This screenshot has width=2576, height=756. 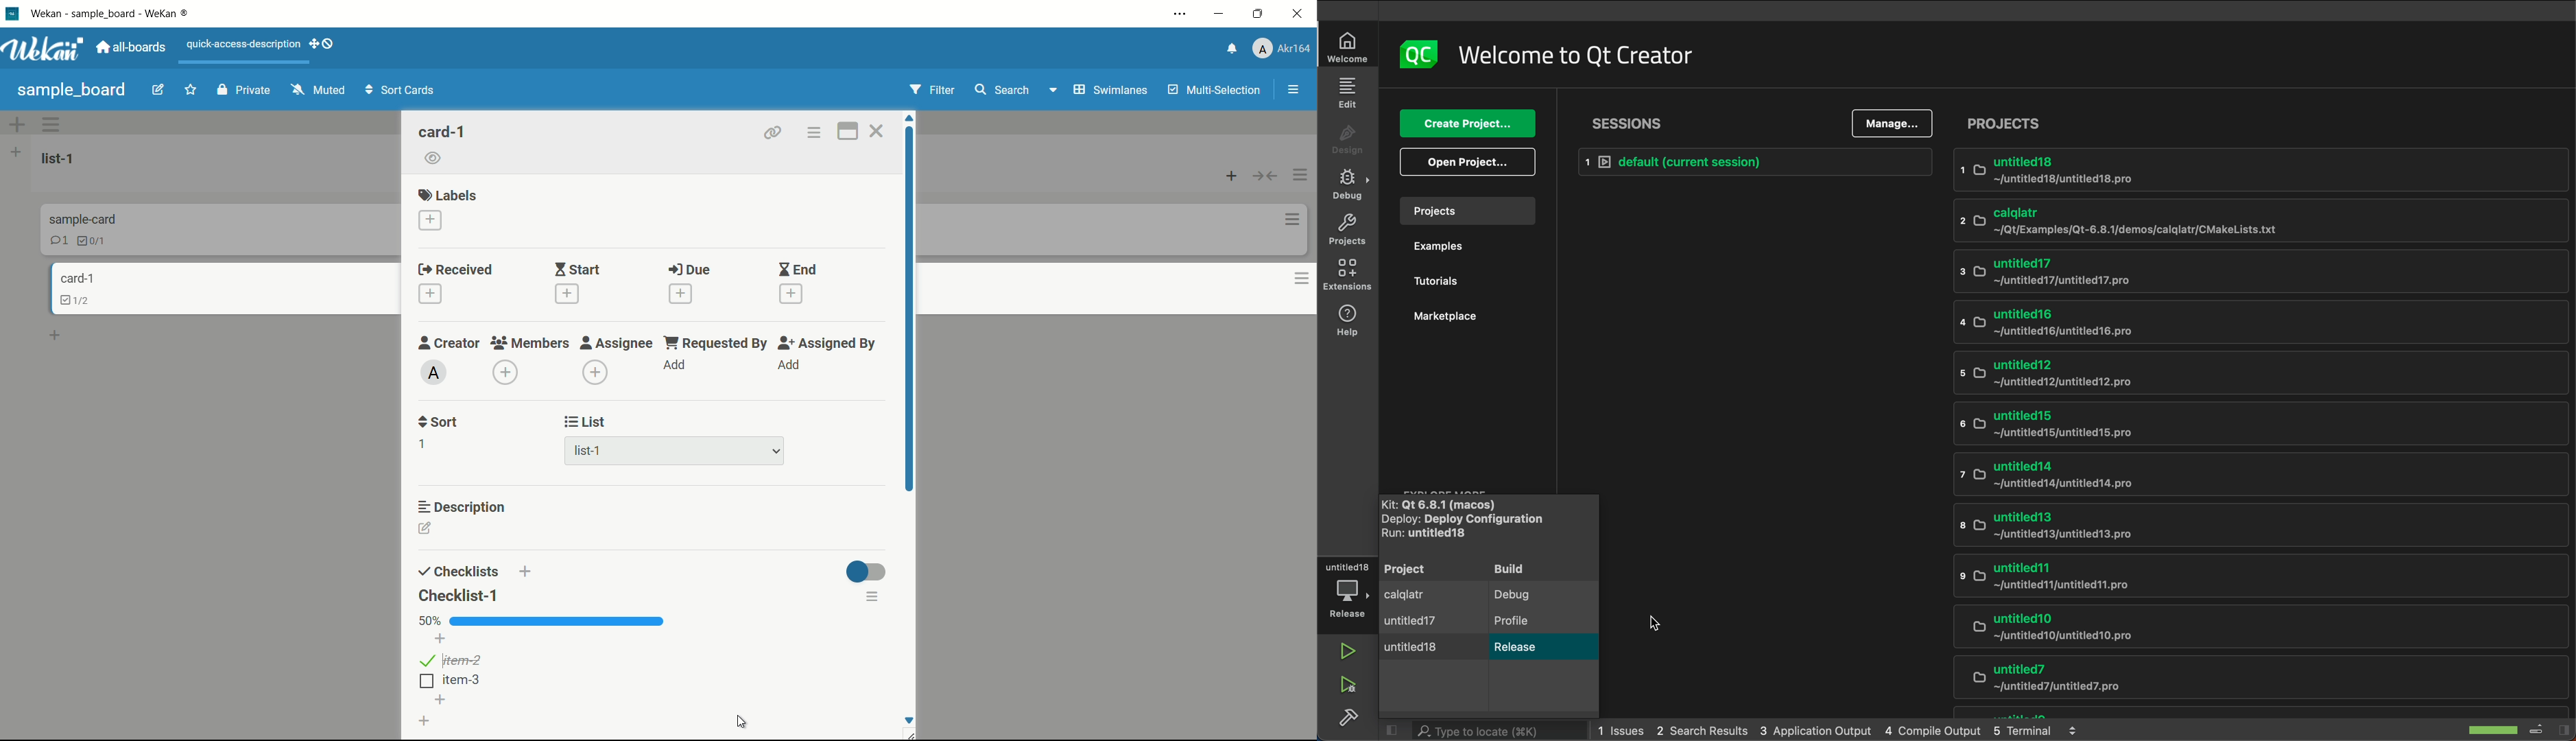 I want to click on Current session, so click(x=1758, y=162).